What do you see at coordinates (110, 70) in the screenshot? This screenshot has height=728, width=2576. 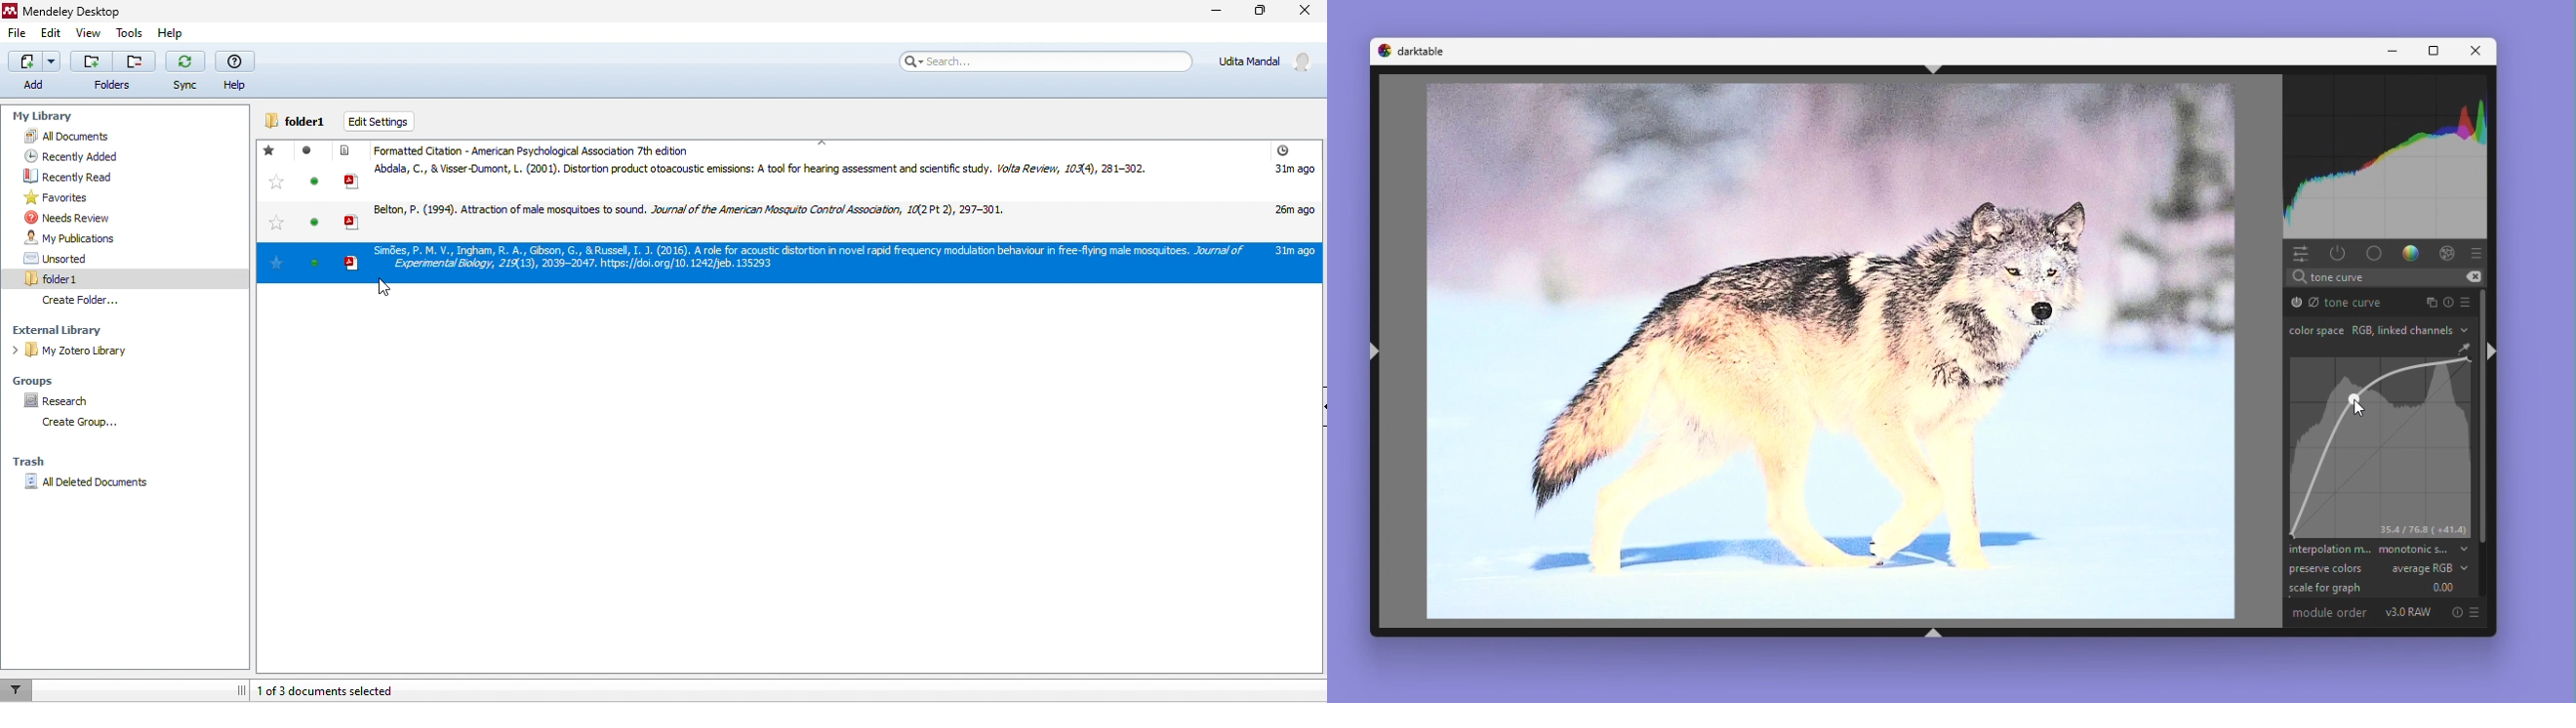 I see `folders` at bounding box center [110, 70].